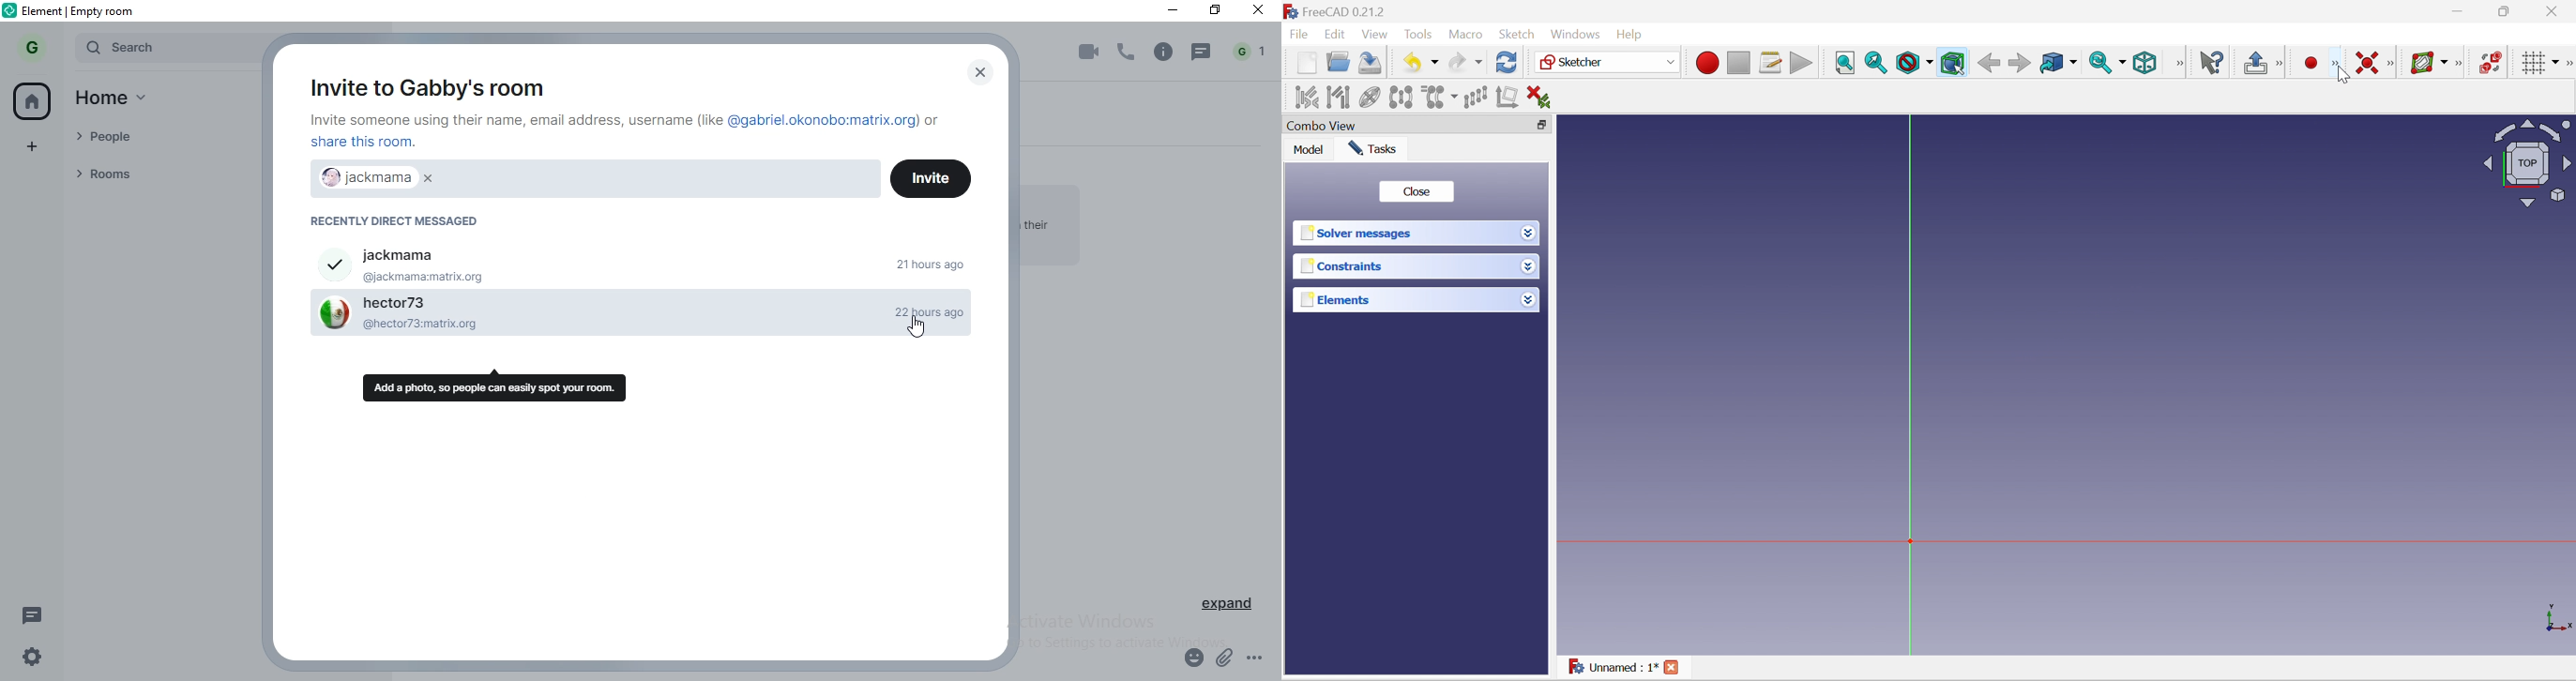 This screenshot has width=2576, height=700. What do you see at coordinates (1417, 34) in the screenshot?
I see `Tools` at bounding box center [1417, 34].